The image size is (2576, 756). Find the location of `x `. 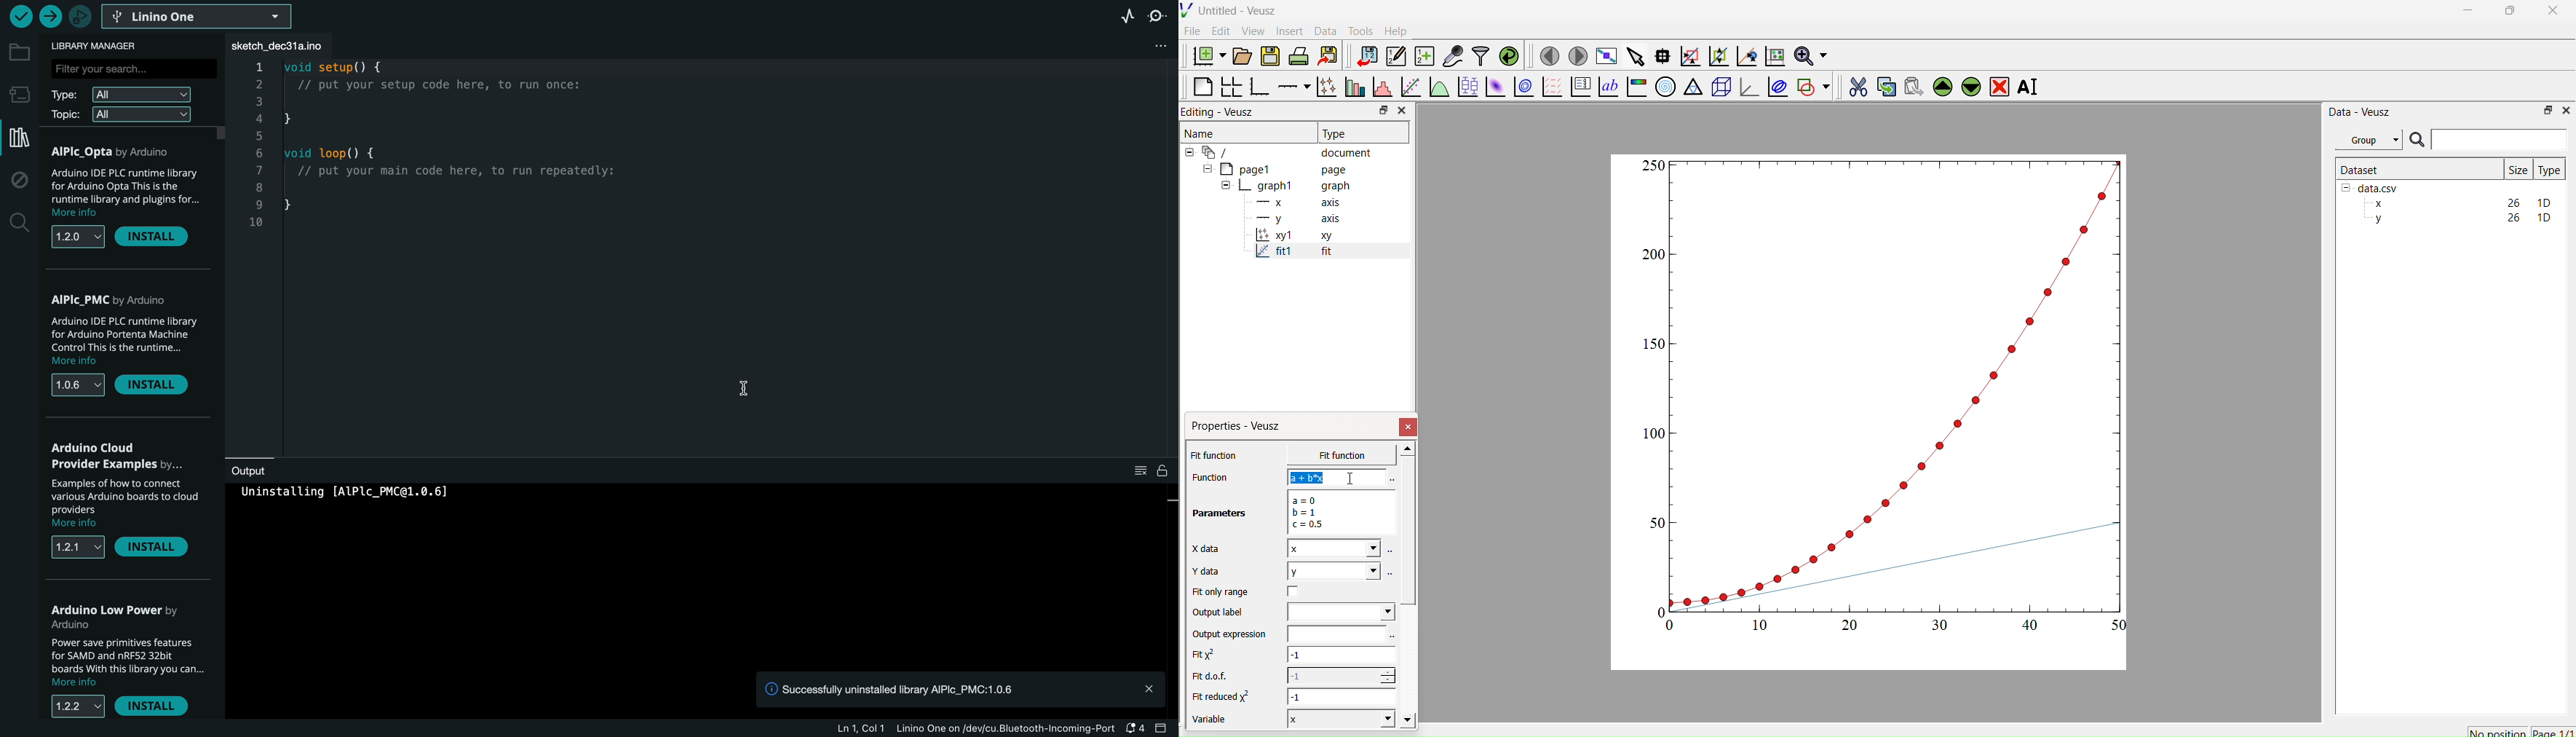

x  is located at coordinates (1333, 548).